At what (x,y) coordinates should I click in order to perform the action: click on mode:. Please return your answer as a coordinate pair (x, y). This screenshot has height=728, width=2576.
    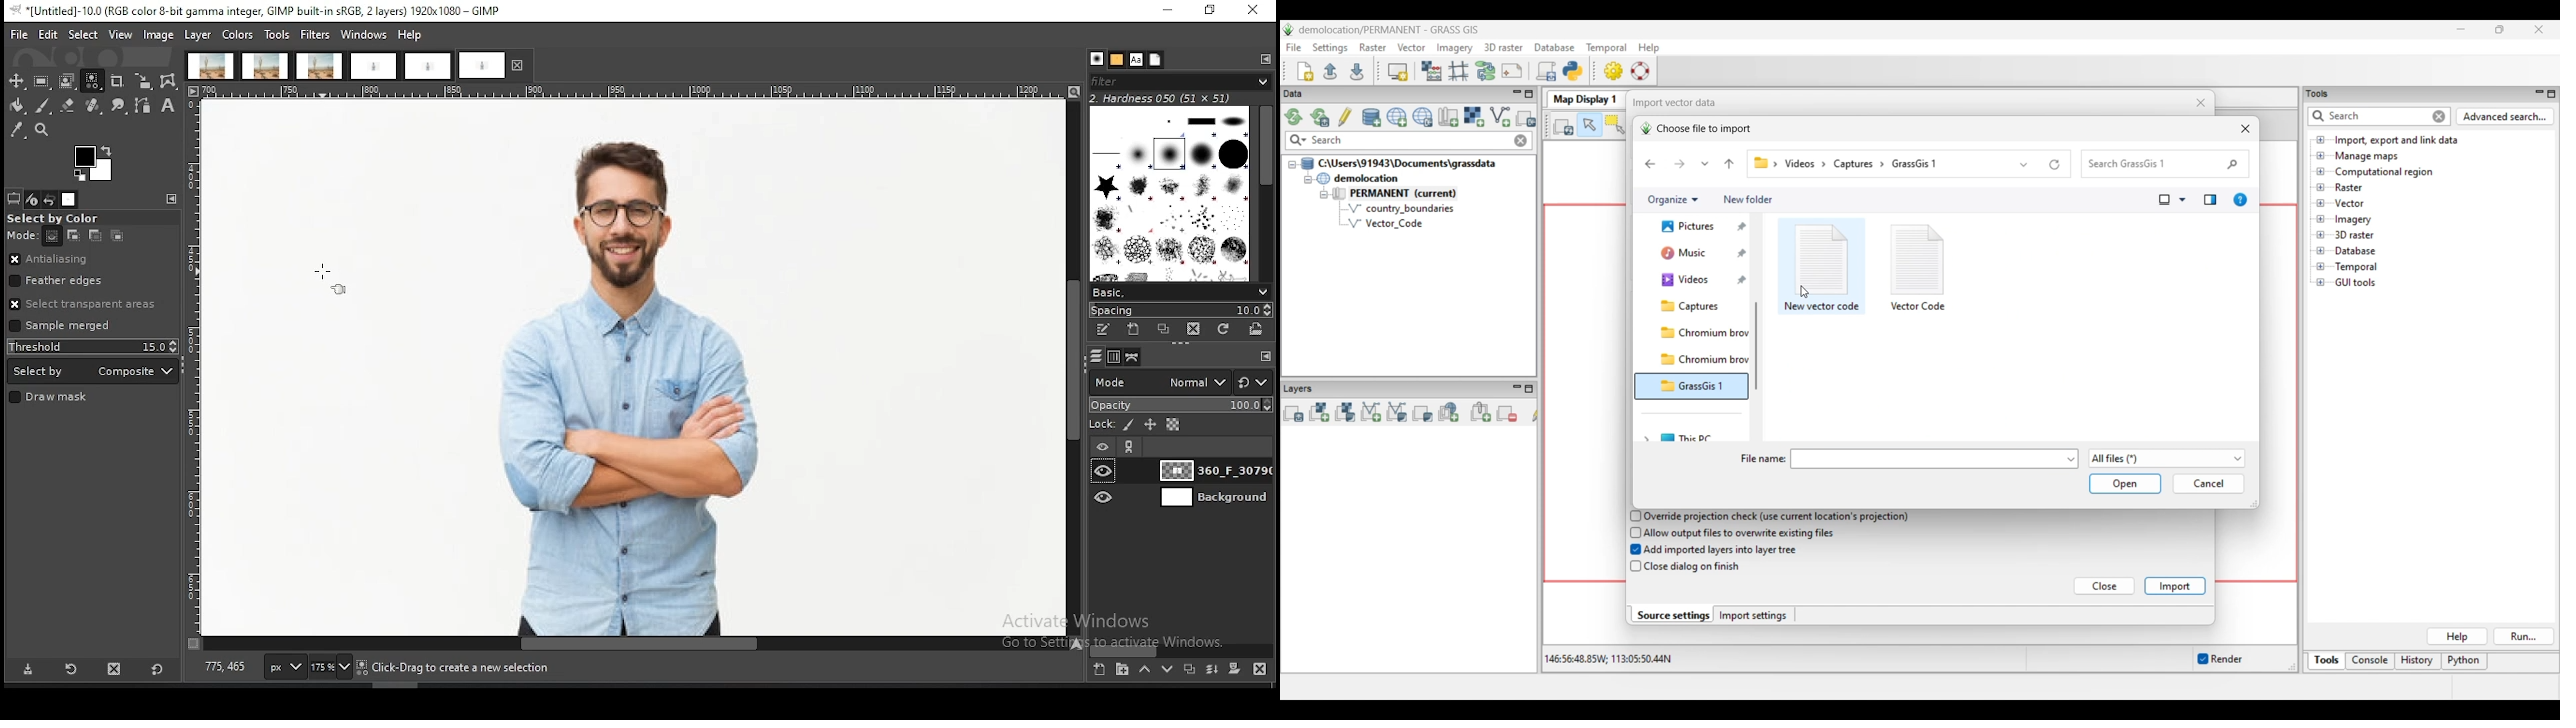
    Looking at the image, I should click on (23, 236).